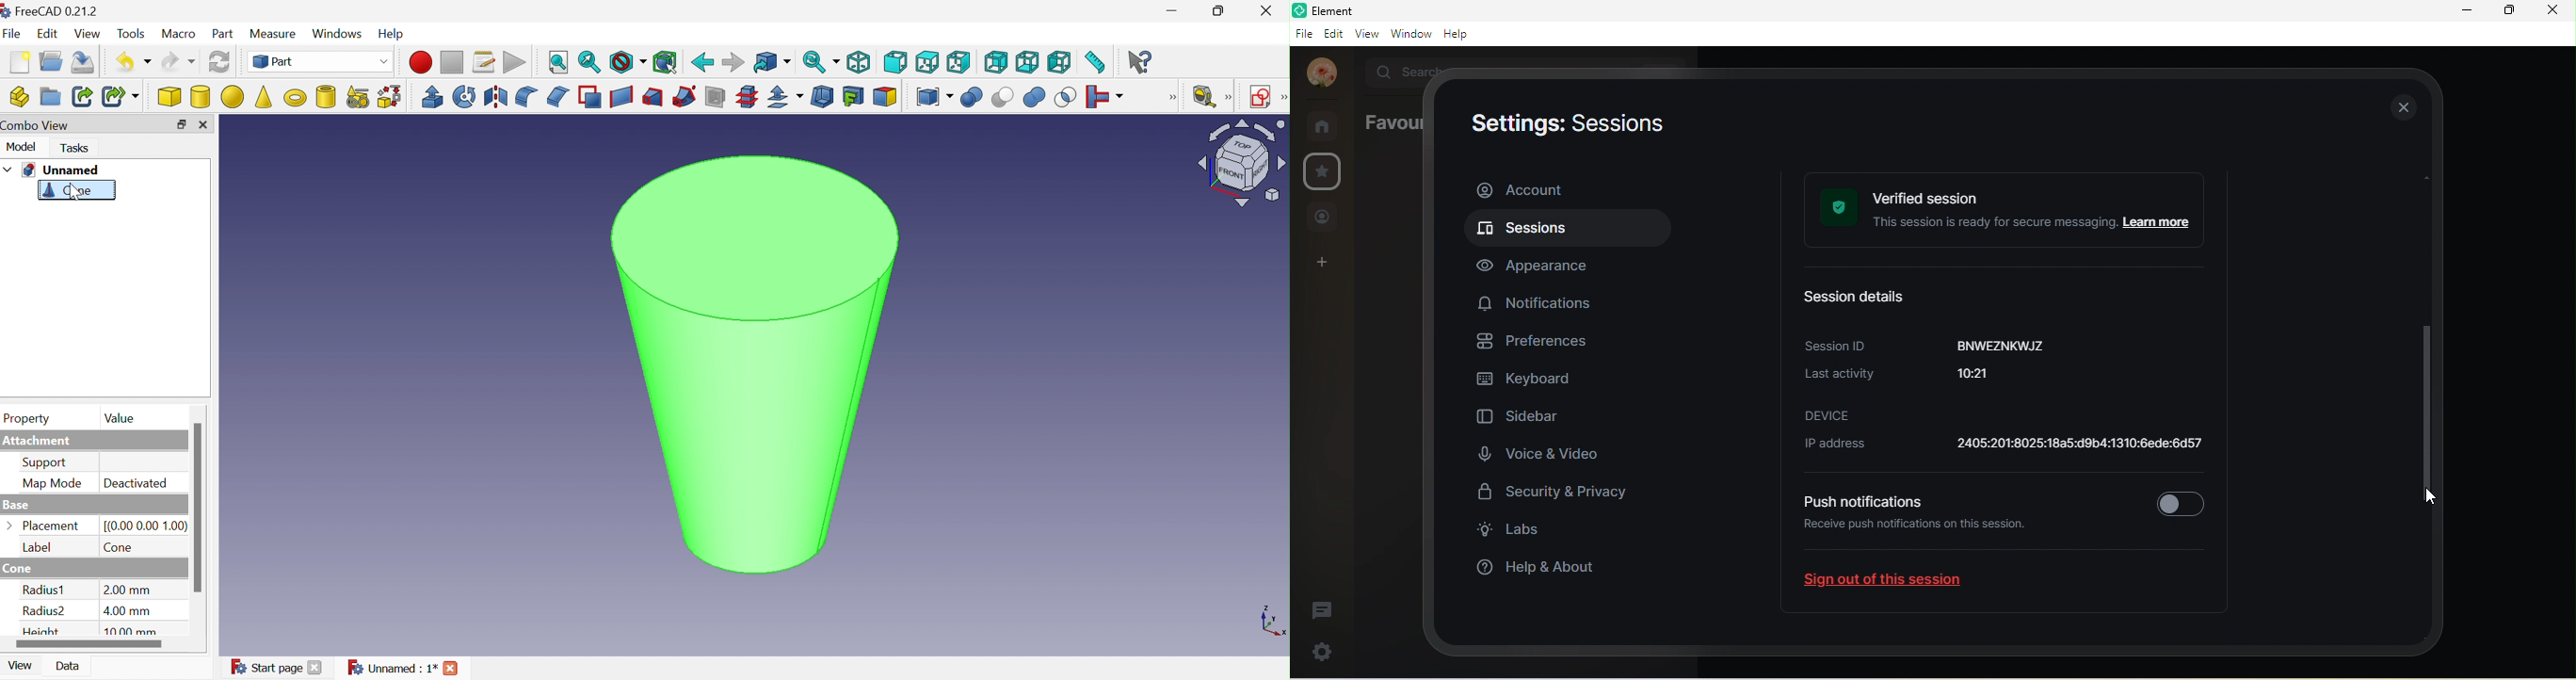 Image resolution: width=2576 pixels, height=700 pixels. What do you see at coordinates (1539, 453) in the screenshot?
I see `voice and video` at bounding box center [1539, 453].